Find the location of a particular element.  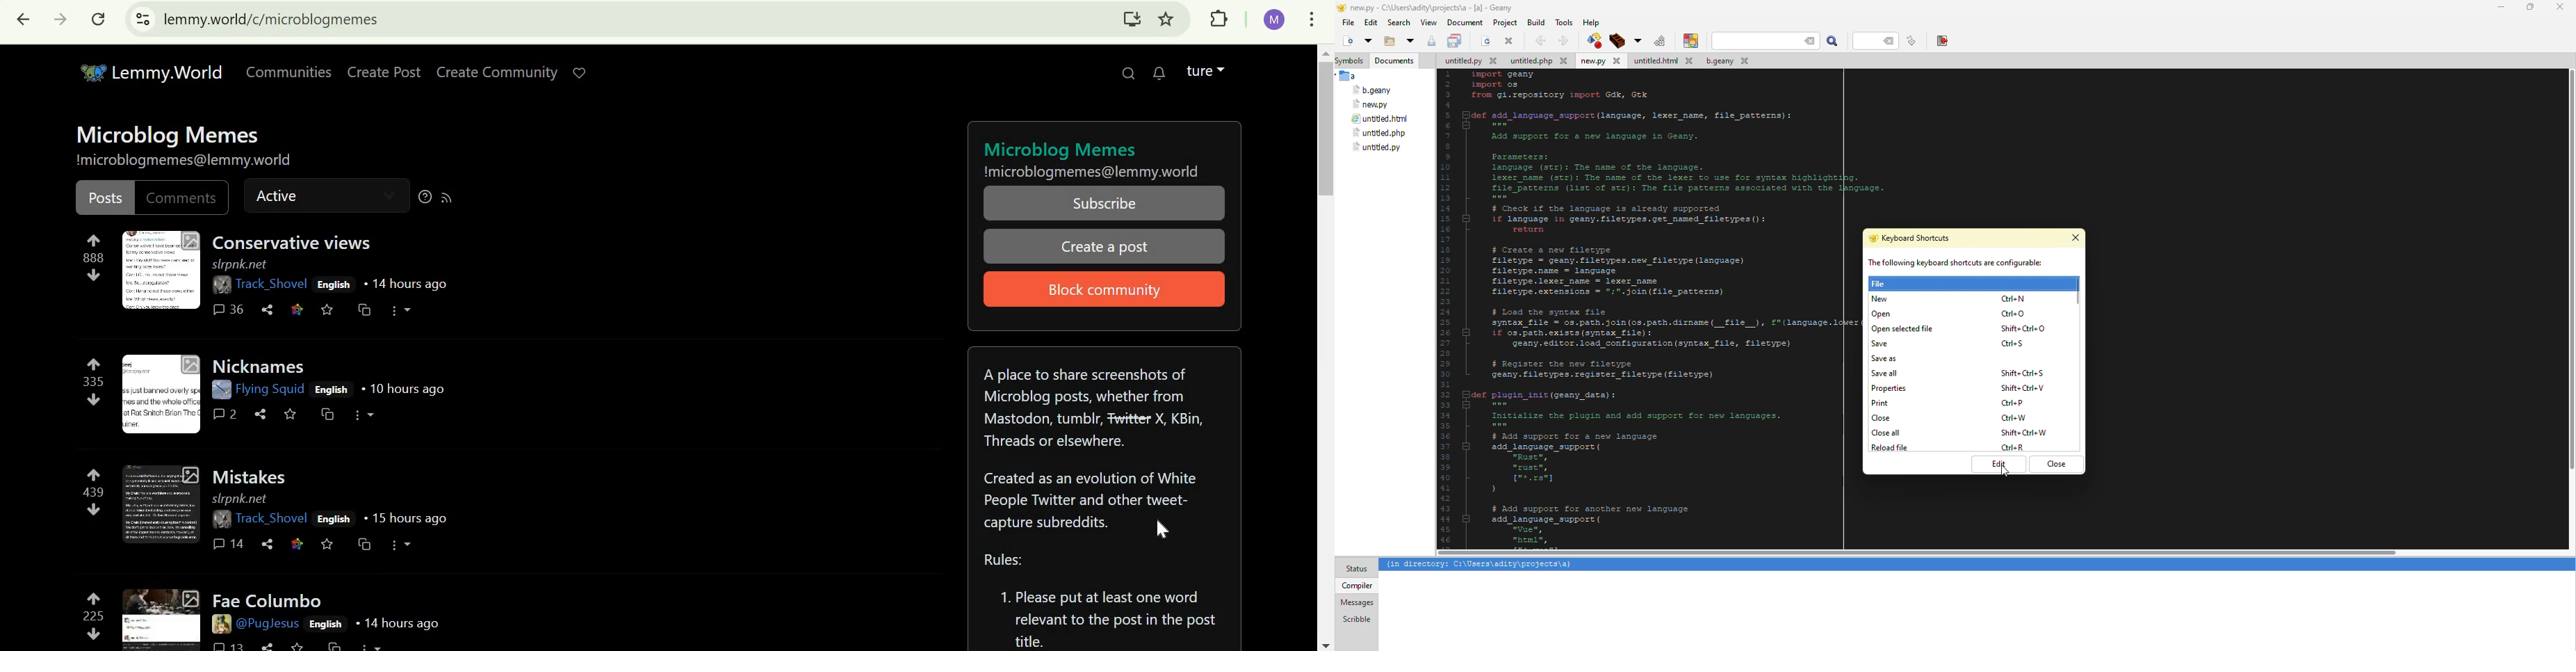

downloads is located at coordinates (1128, 20).